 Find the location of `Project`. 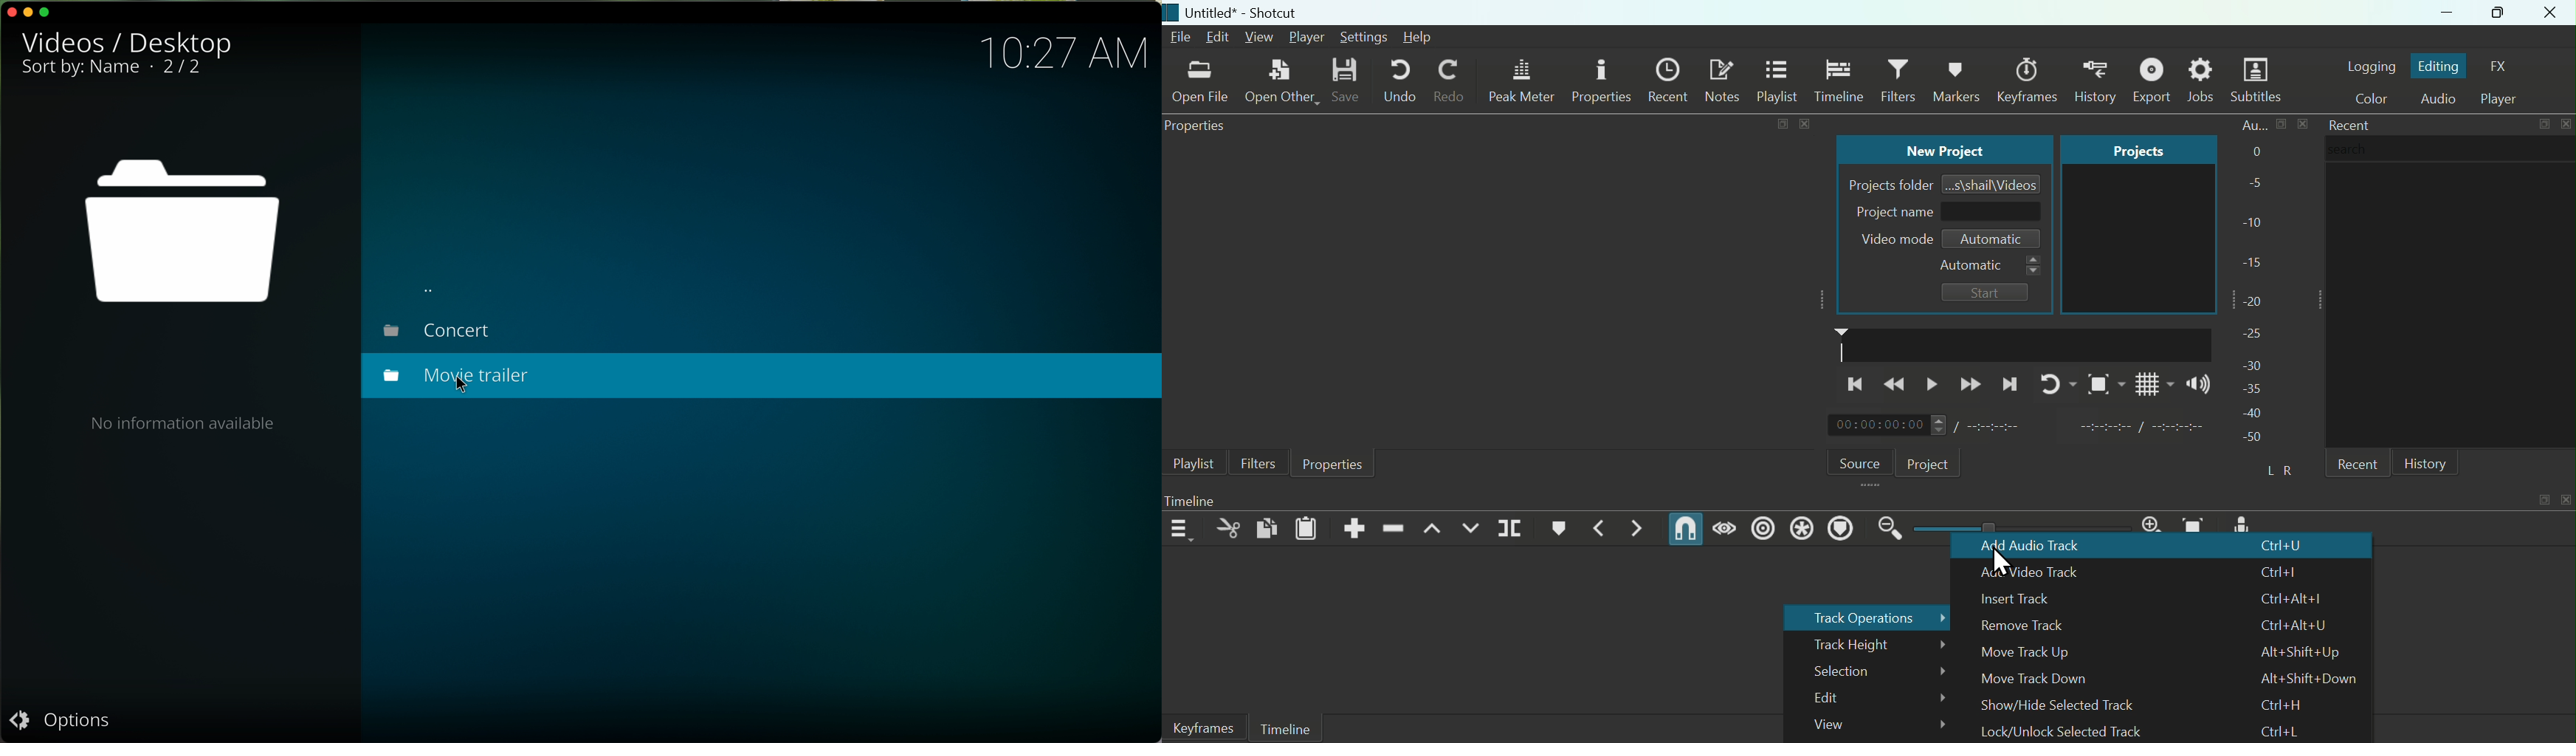

Project is located at coordinates (1930, 461).